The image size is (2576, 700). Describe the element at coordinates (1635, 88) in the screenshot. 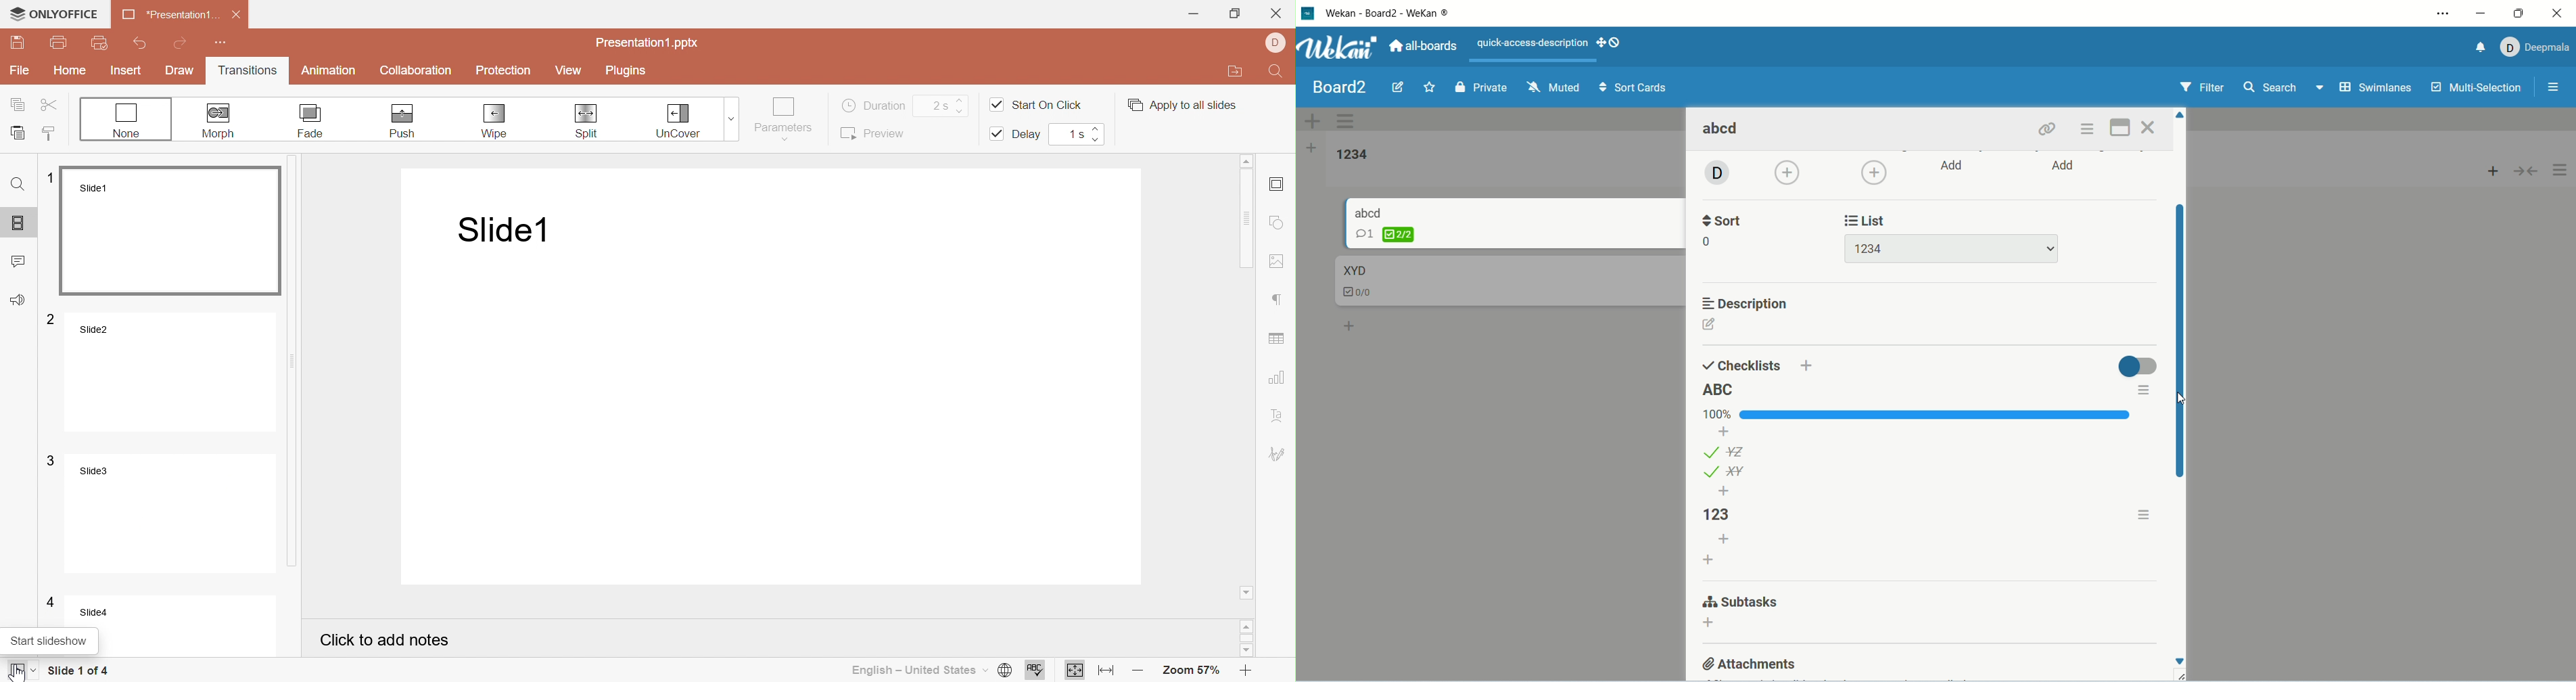

I see `sort cards` at that location.